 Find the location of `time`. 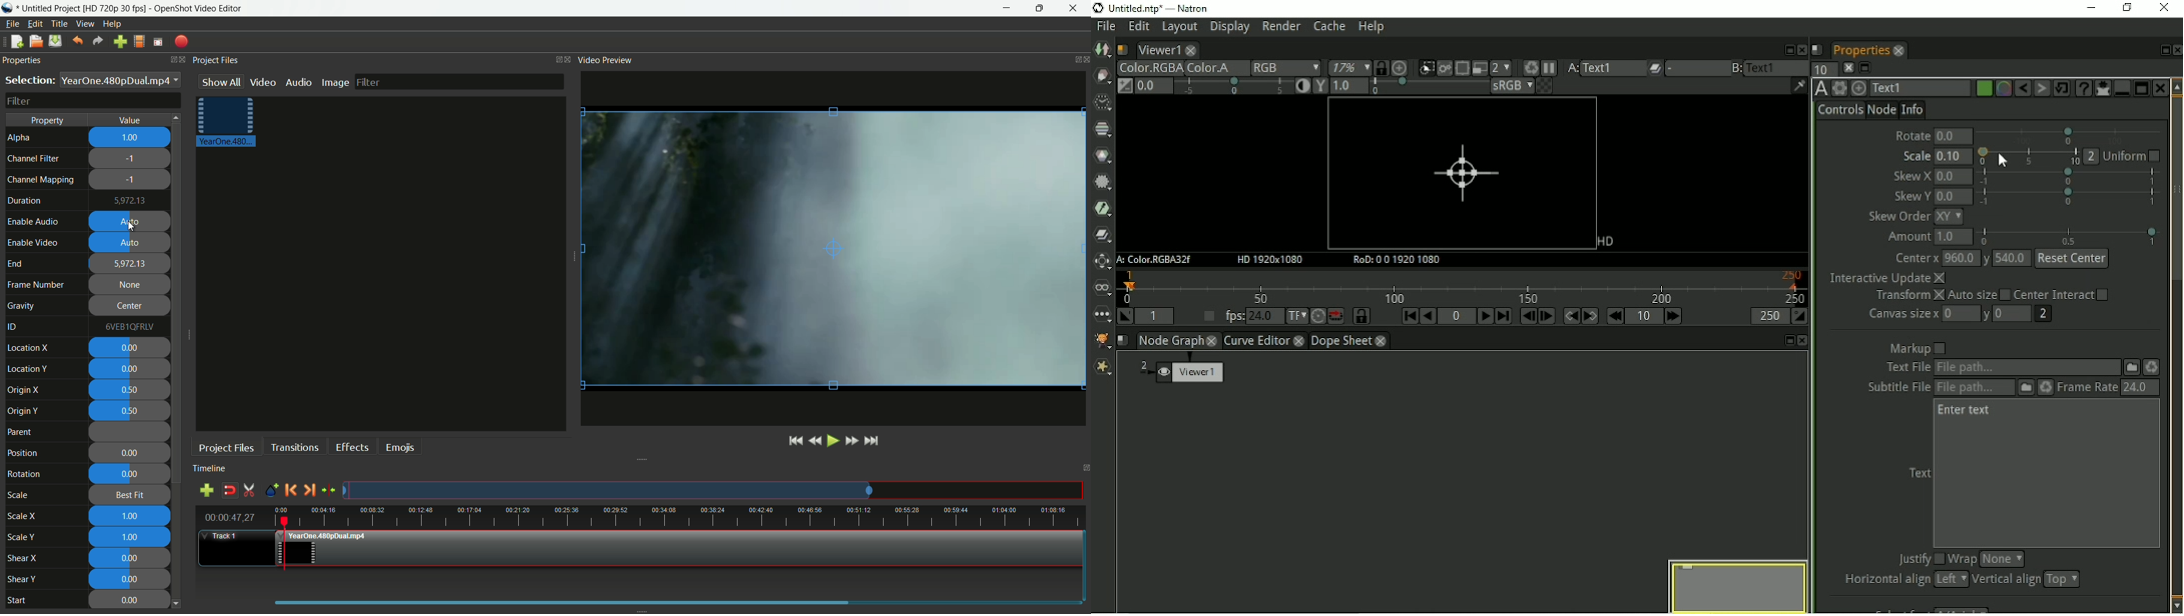

time is located at coordinates (683, 514).